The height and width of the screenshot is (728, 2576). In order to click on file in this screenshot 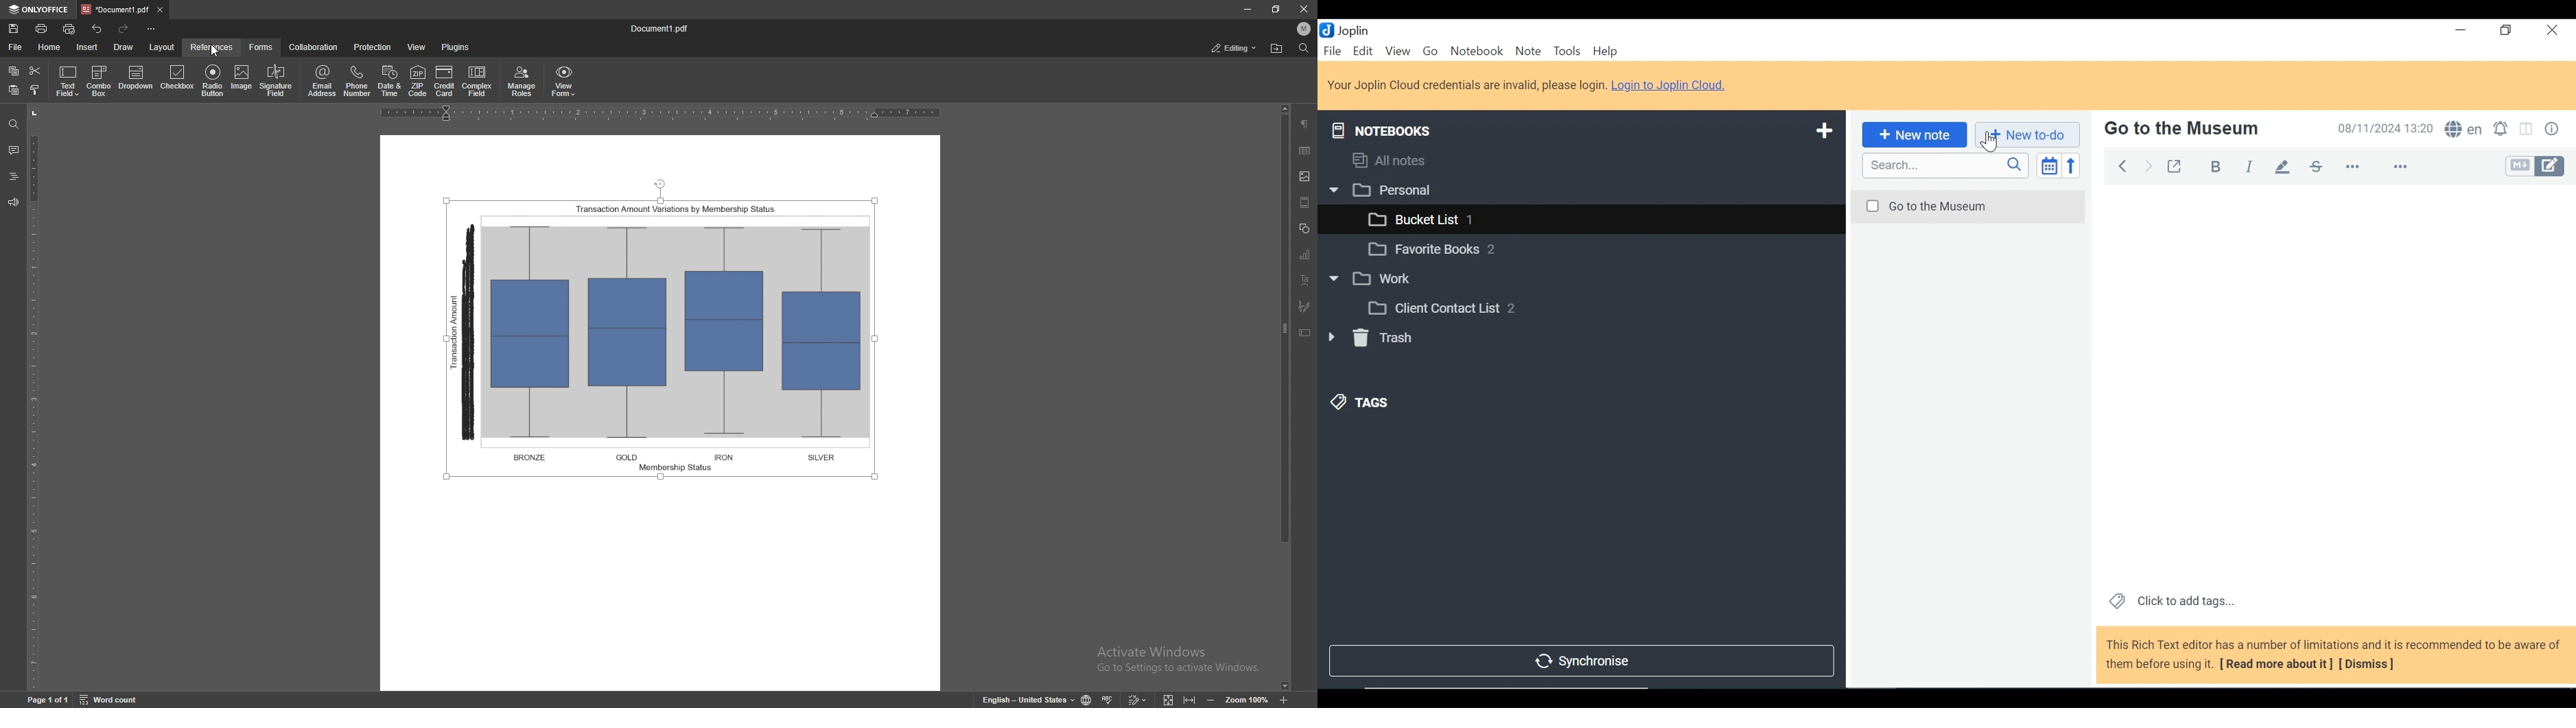, I will do `click(16, 47)`.